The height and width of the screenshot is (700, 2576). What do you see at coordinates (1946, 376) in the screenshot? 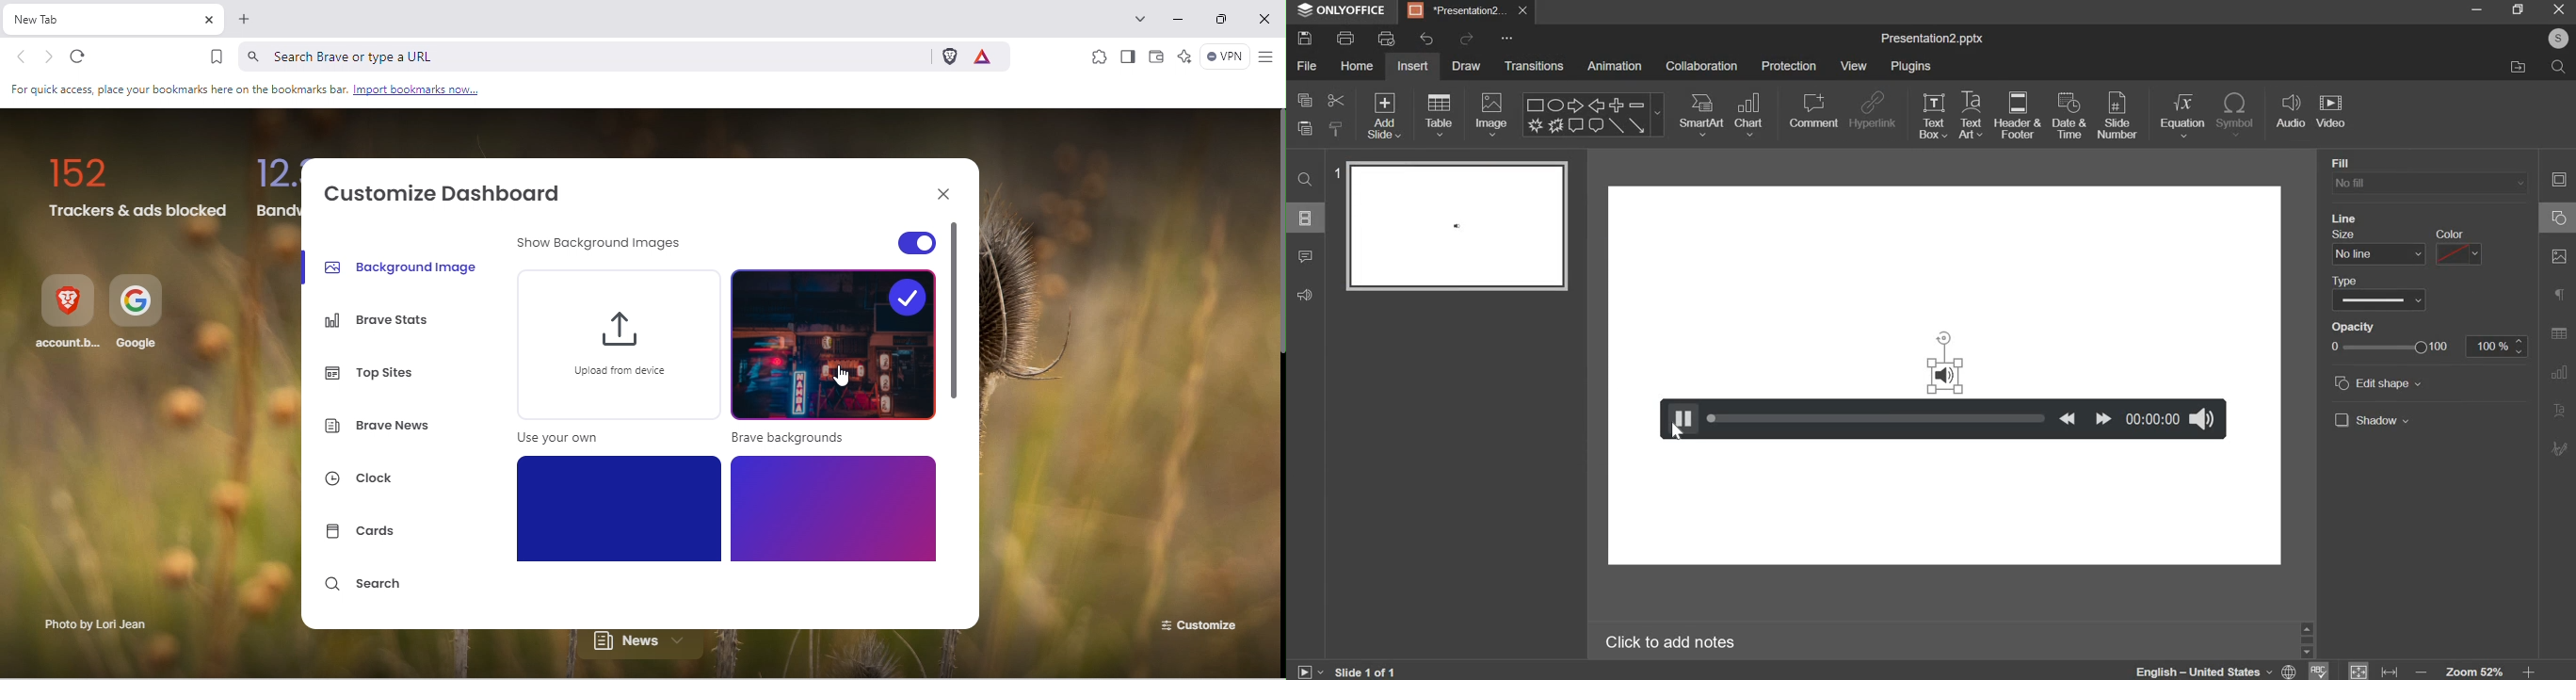
I see `audio` at bounding box center [1946, 376].